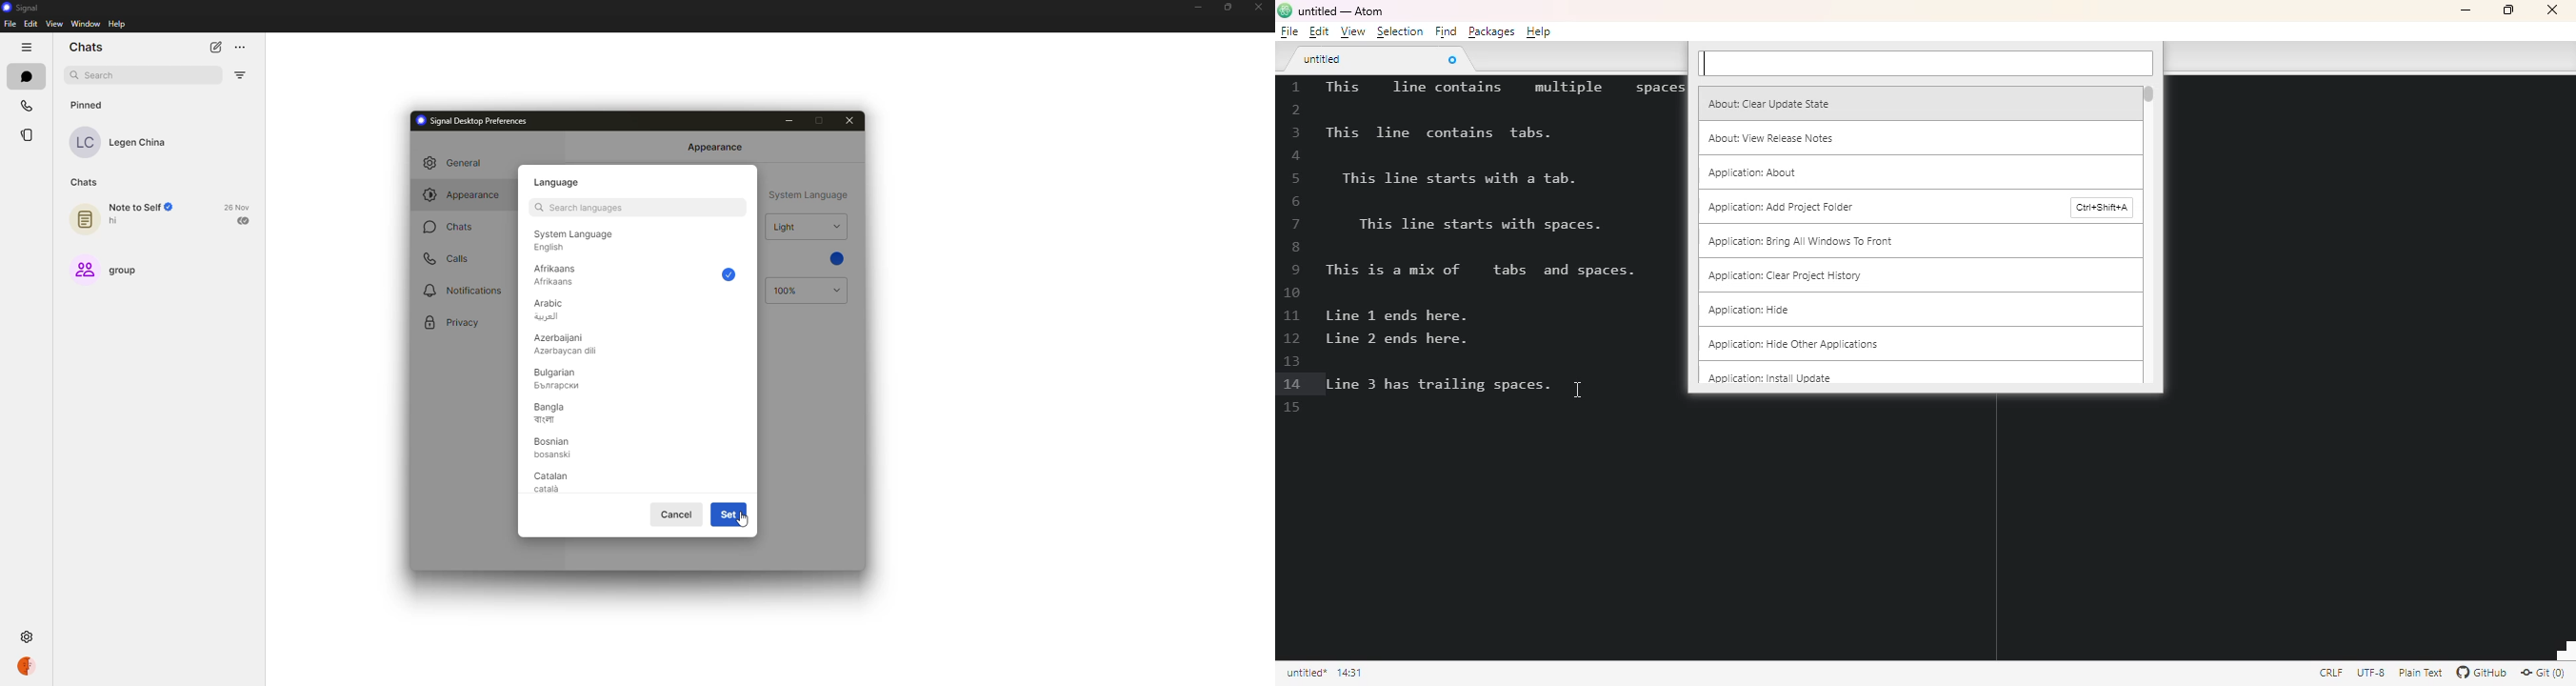  Describe the element at coordinates (819, 121) in the screenshot. I see `maximize` at that location.